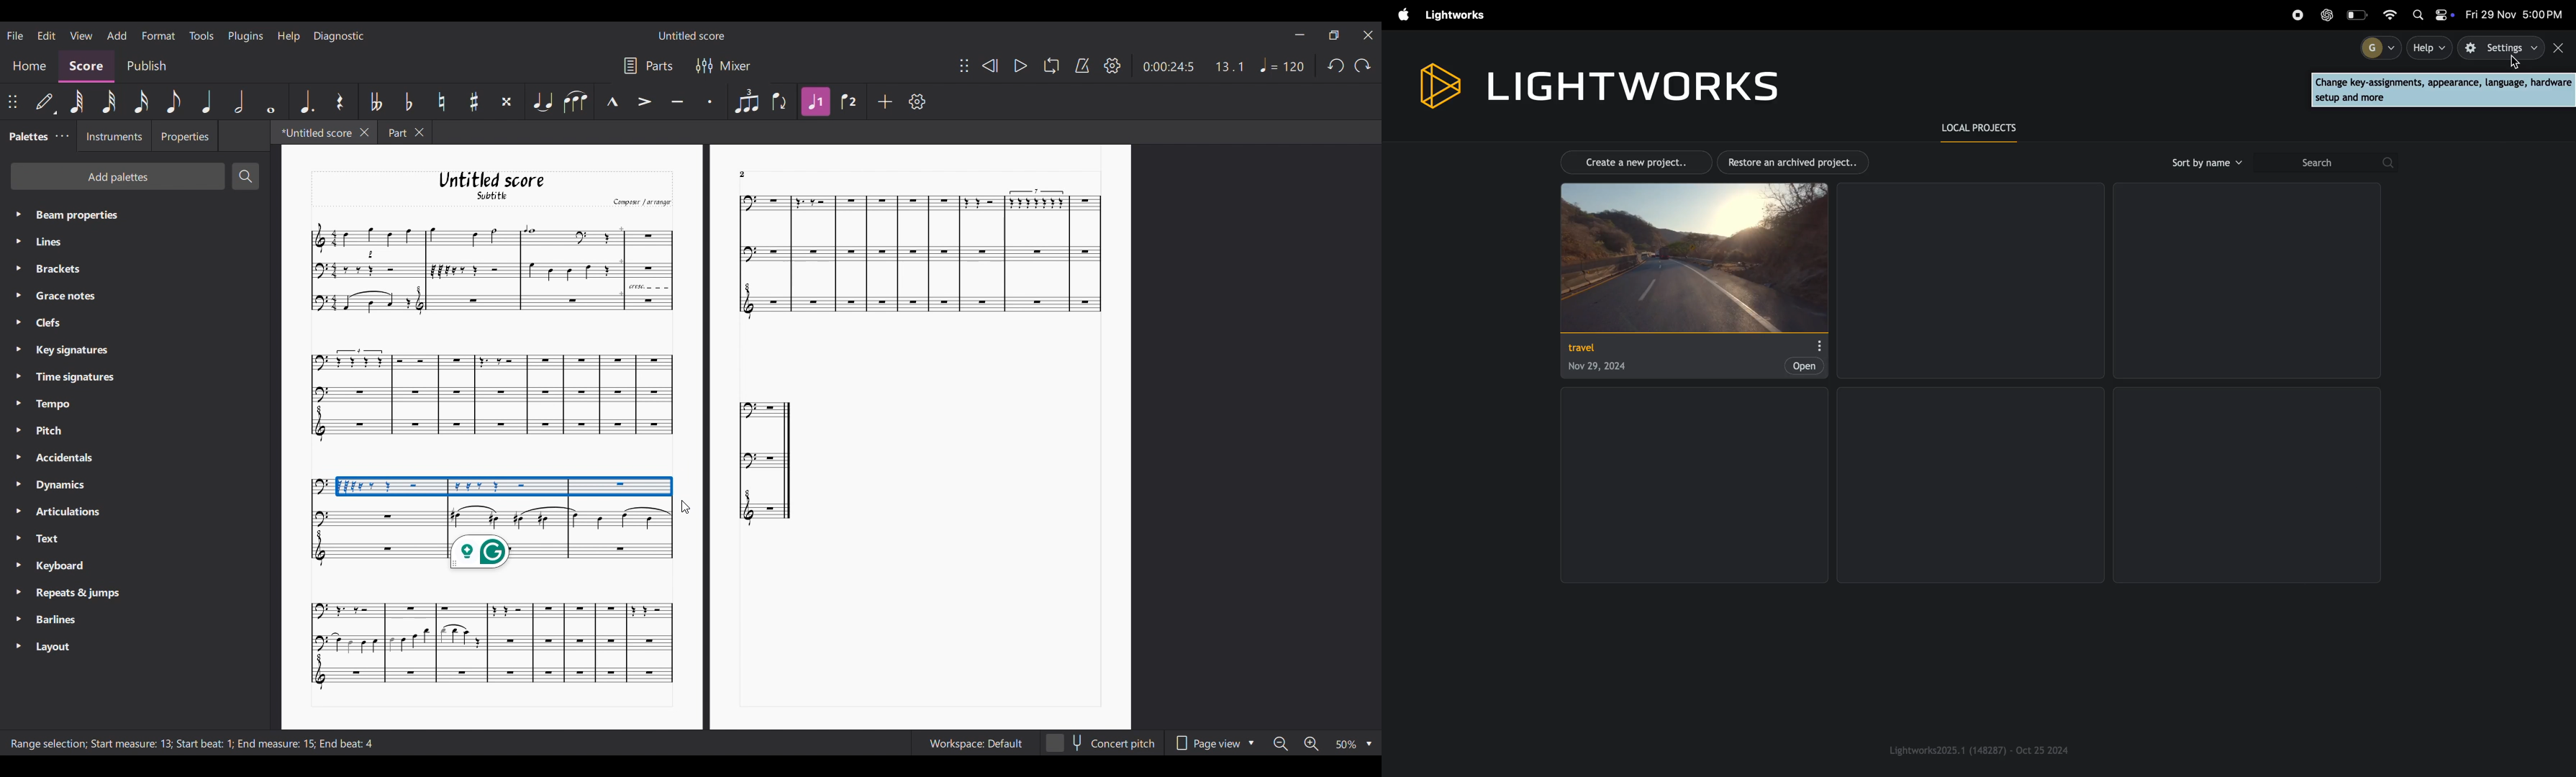  I want to click on Settings, so click(1112, 65).